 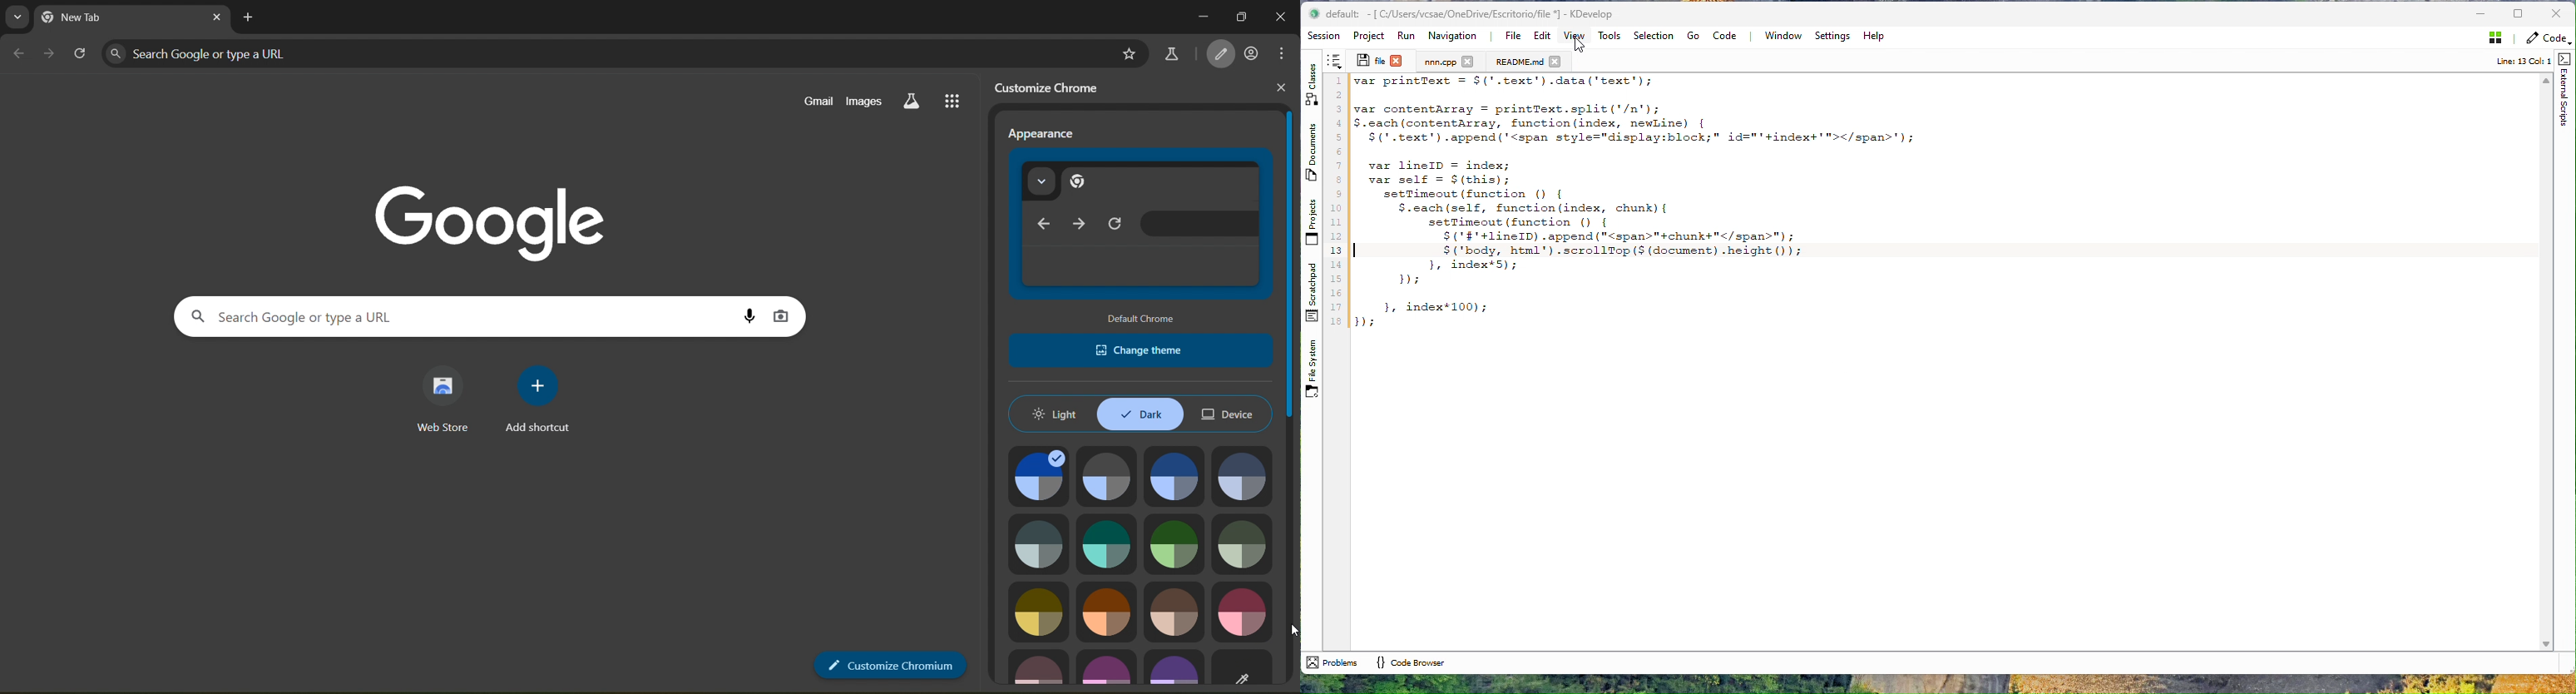 What do you see at coordinates (1107, 478) in the screenshot?
I see `image` at bounding box center [1107, 478].